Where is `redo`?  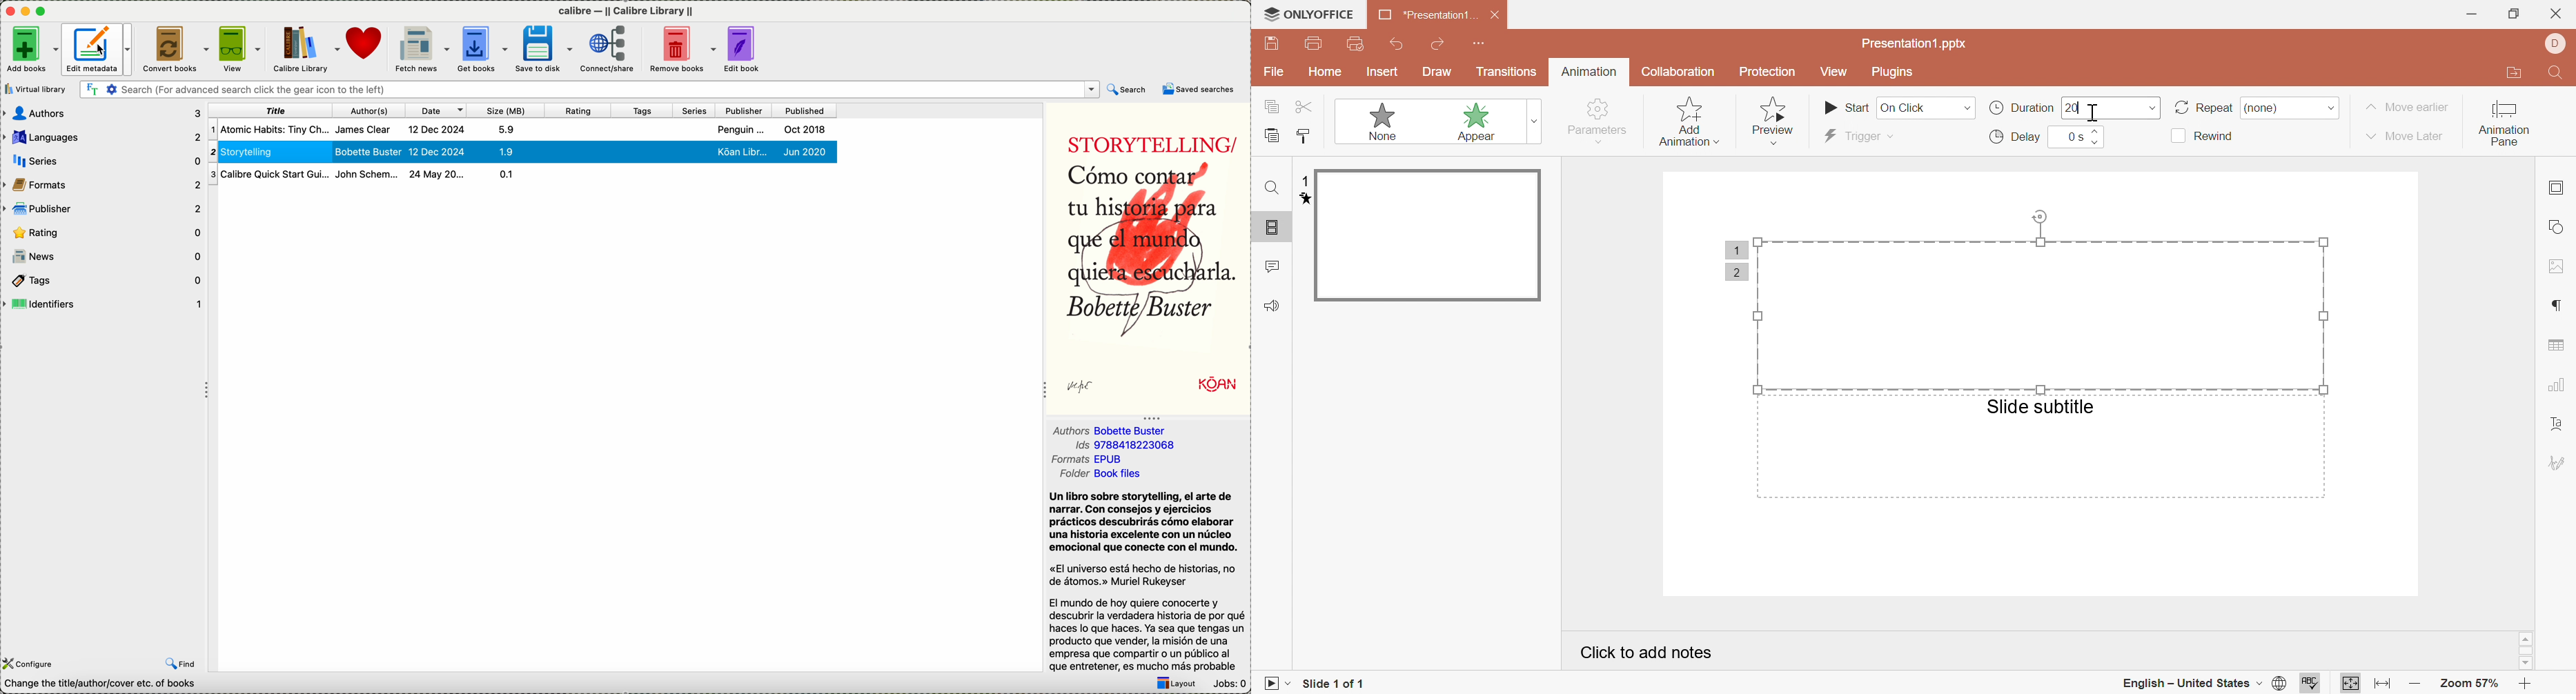 redo is located at coordinates (1439, 43).